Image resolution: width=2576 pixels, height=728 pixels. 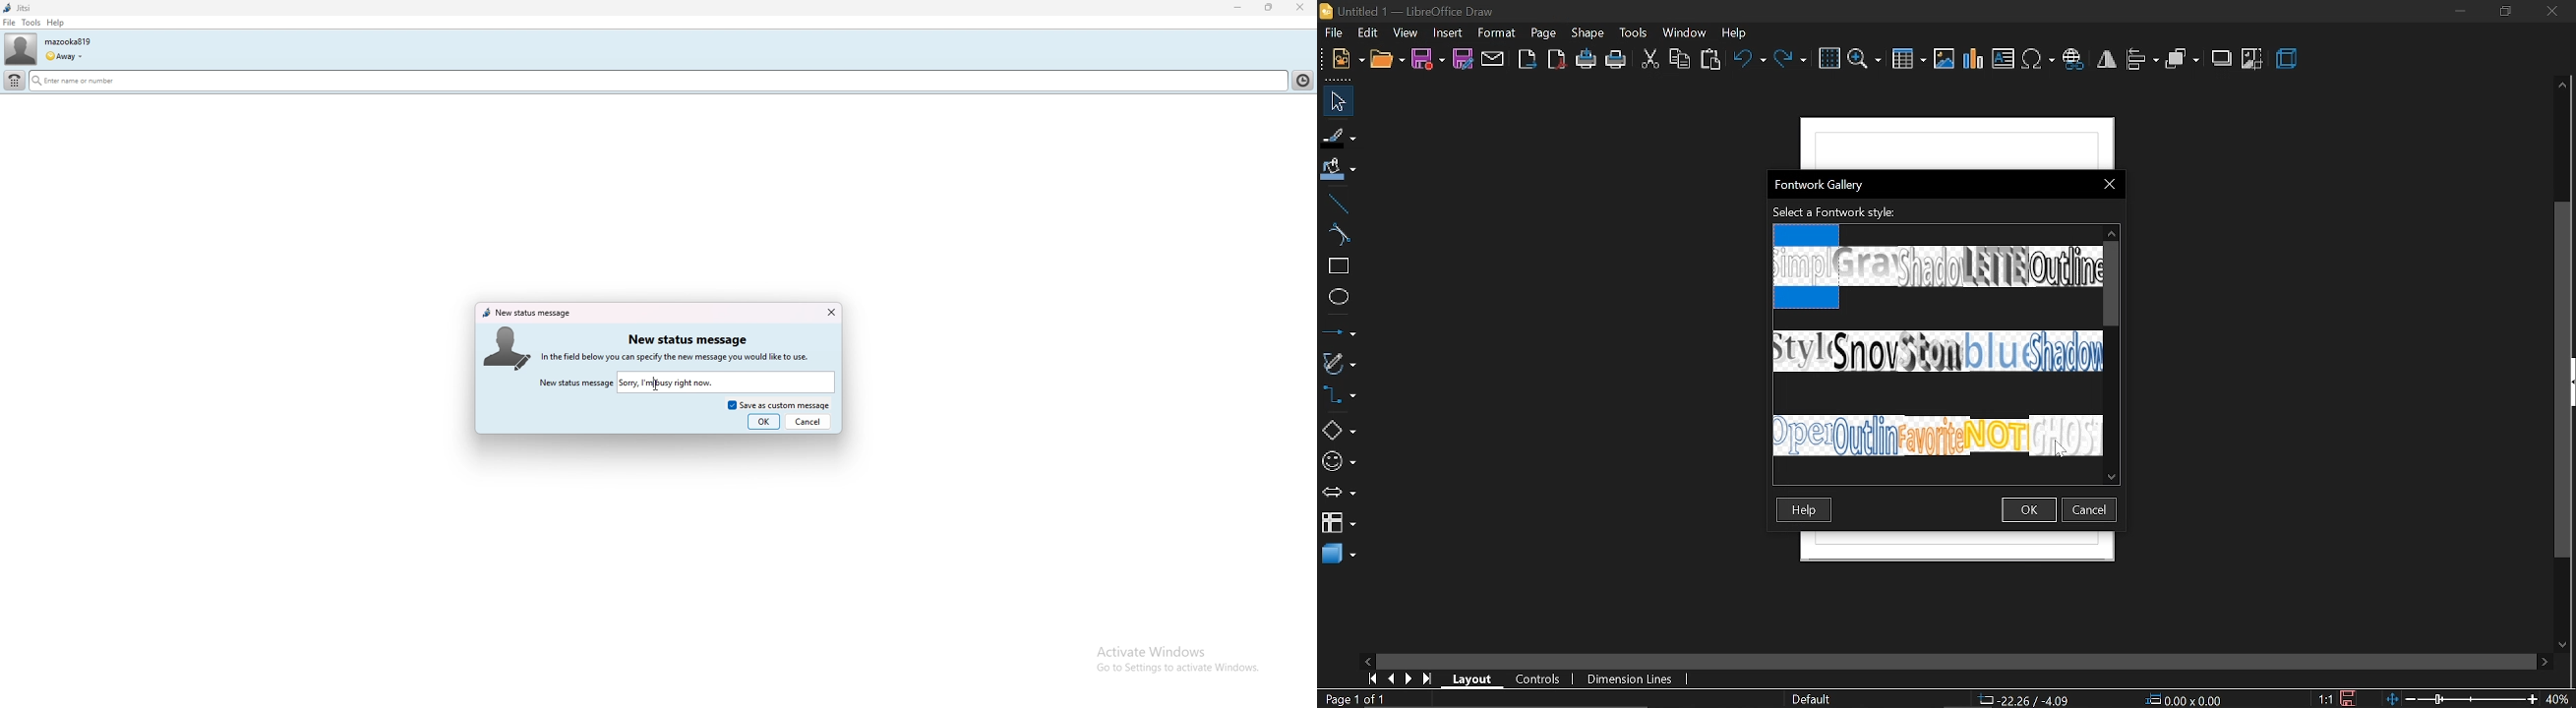 What do you see at coordinates (1497, 32) in the screenshot?
I see `format` at bounding box center [1497, 32].